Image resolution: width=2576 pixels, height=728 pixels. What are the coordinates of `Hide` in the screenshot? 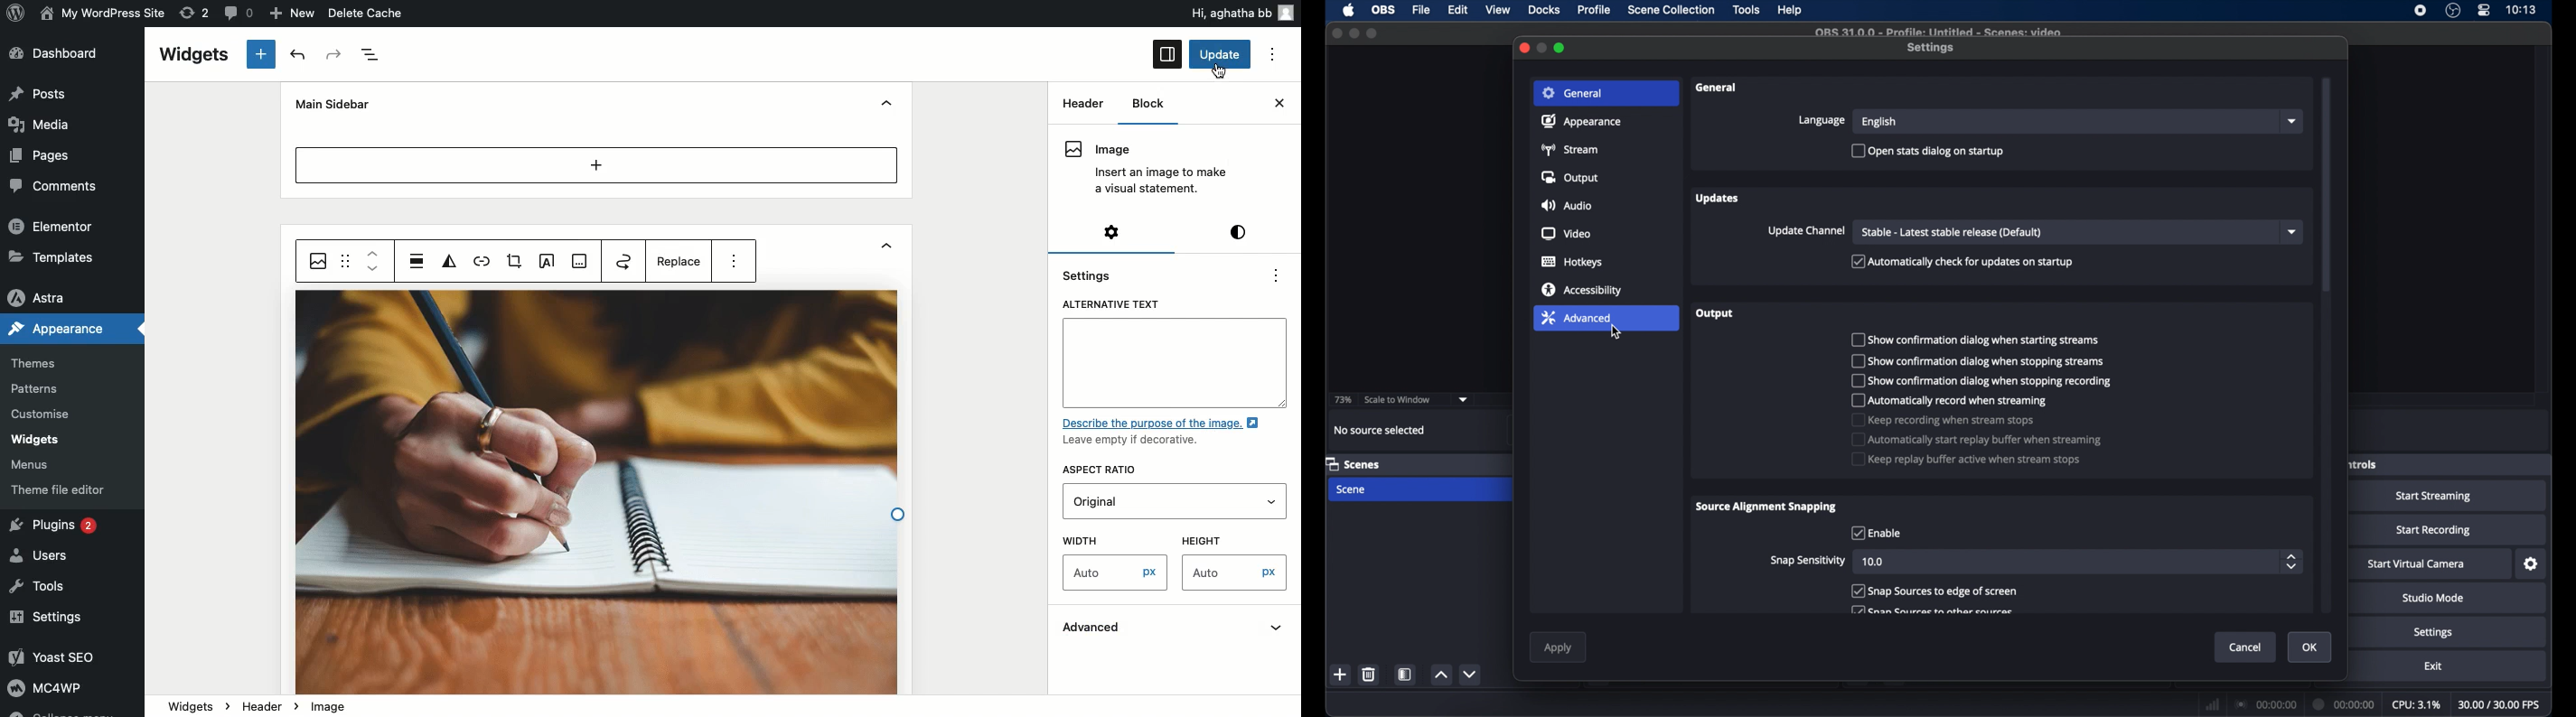 It's located at (886, 105).